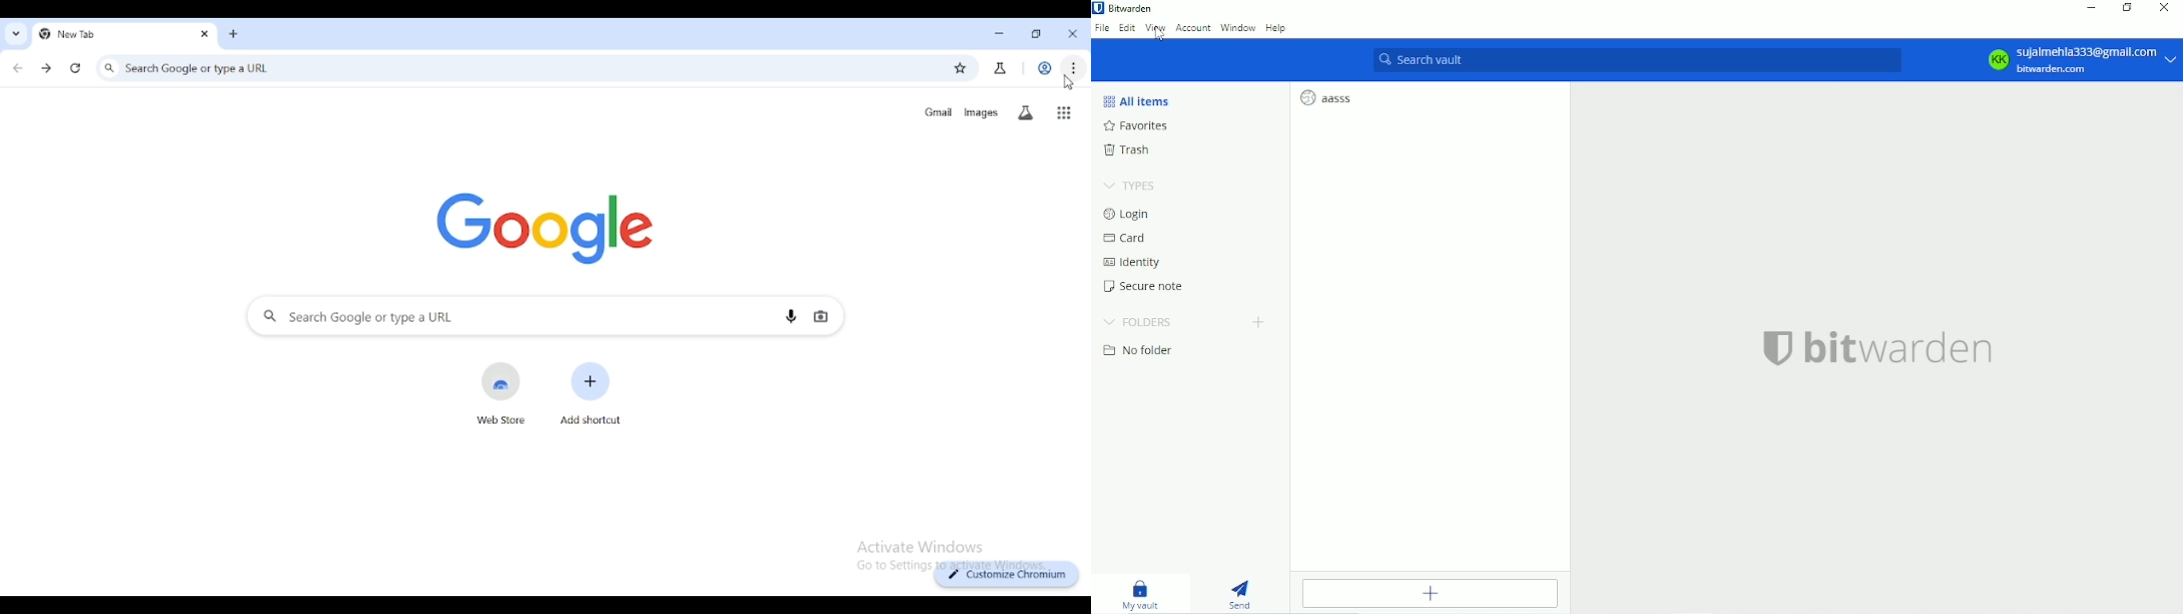 This screenshot has width=2184, height=616. I want to click on close tab, so click(1074, 33).